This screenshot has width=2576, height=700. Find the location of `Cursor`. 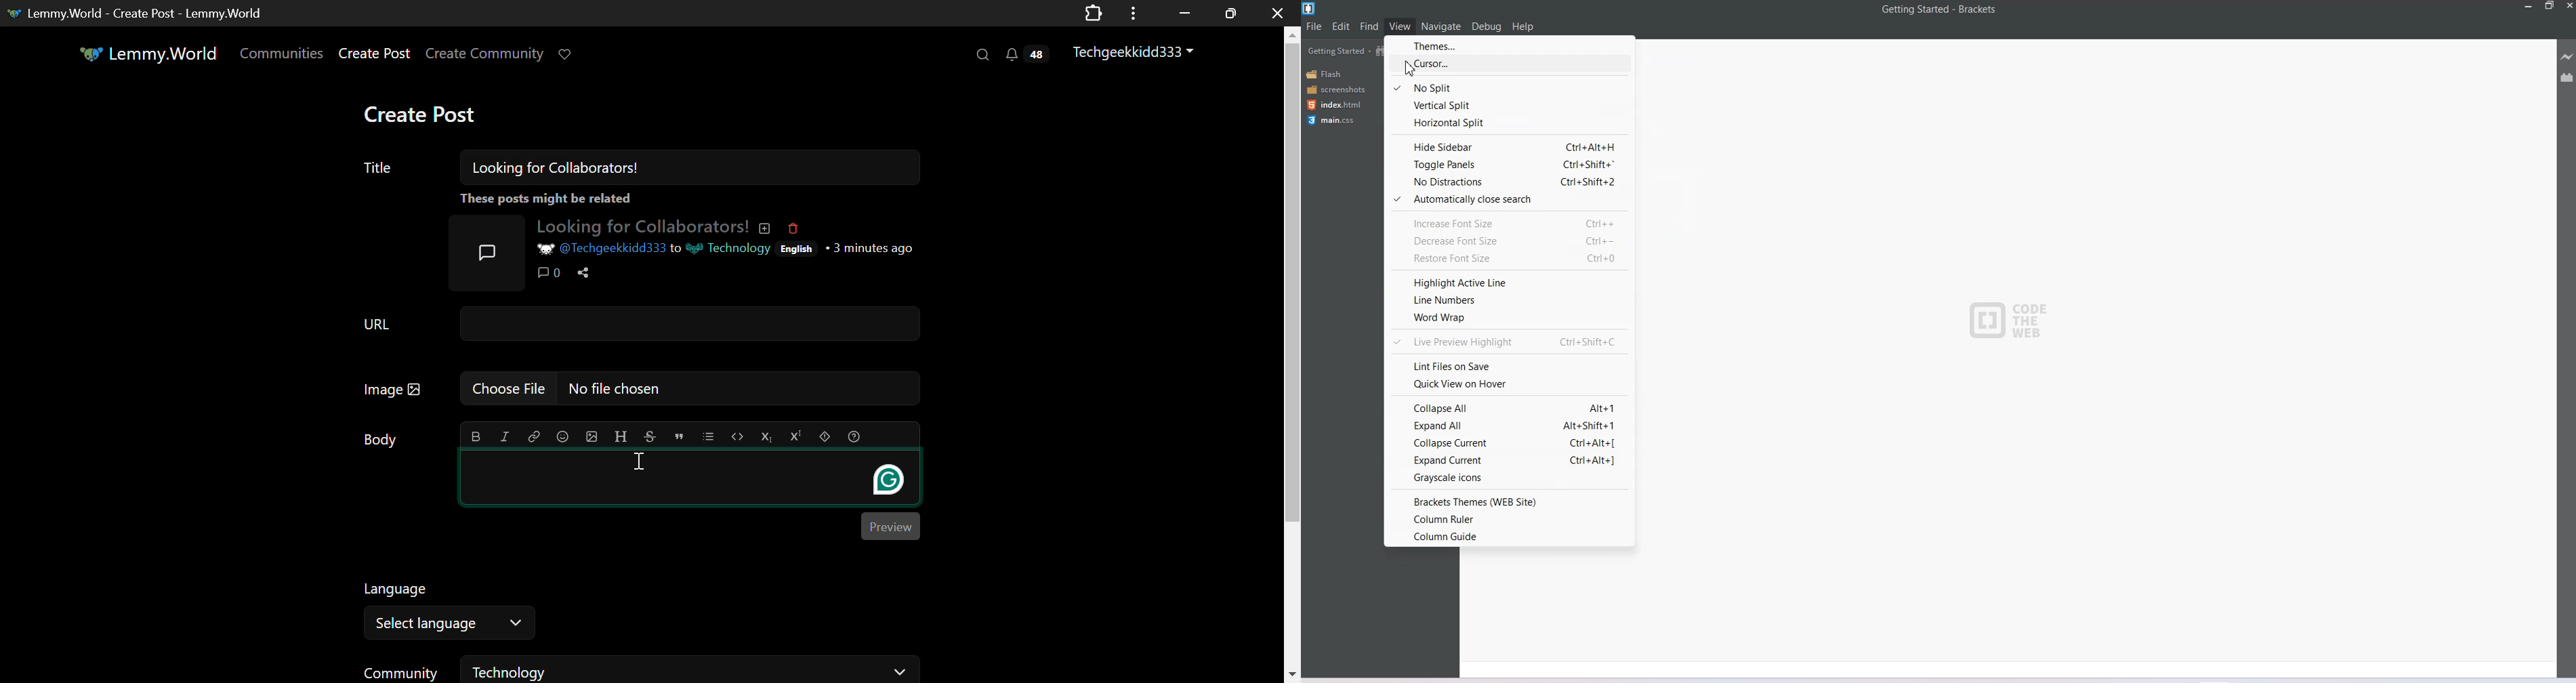

Cursor is located at coordinates (1508, 66).